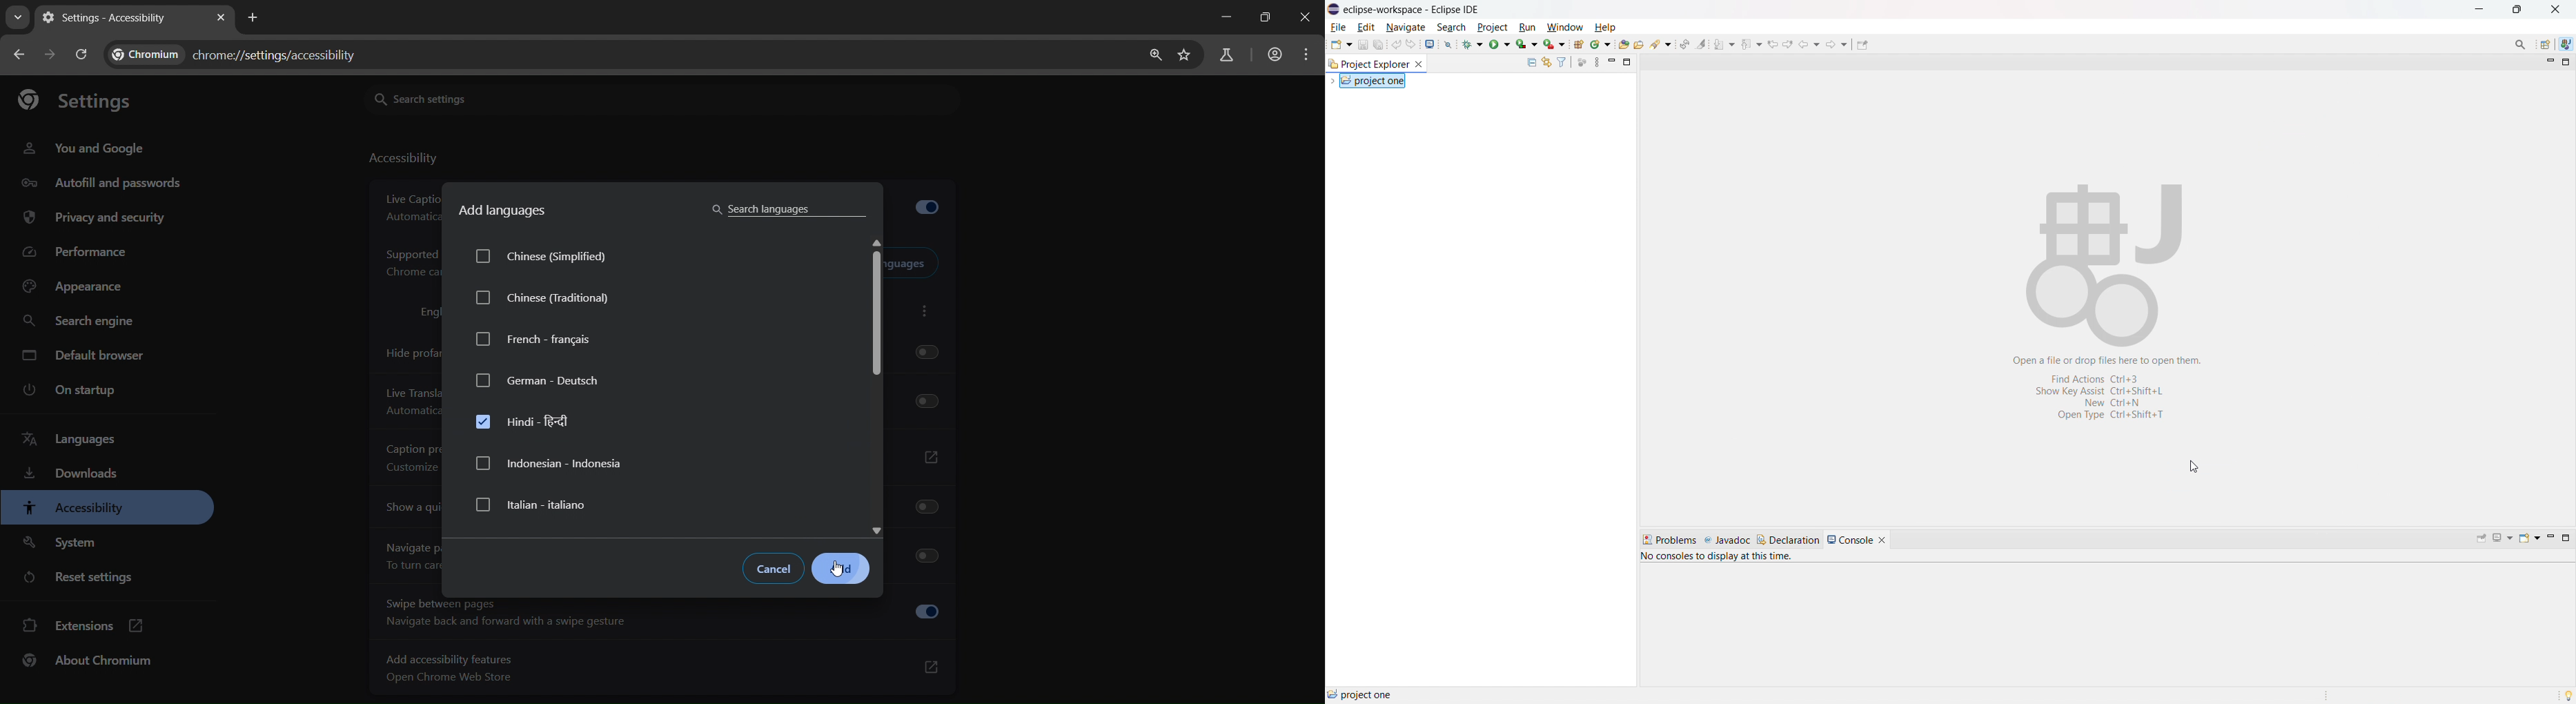  I want to click on navigate pages with a text cursor, so click(664, 617).